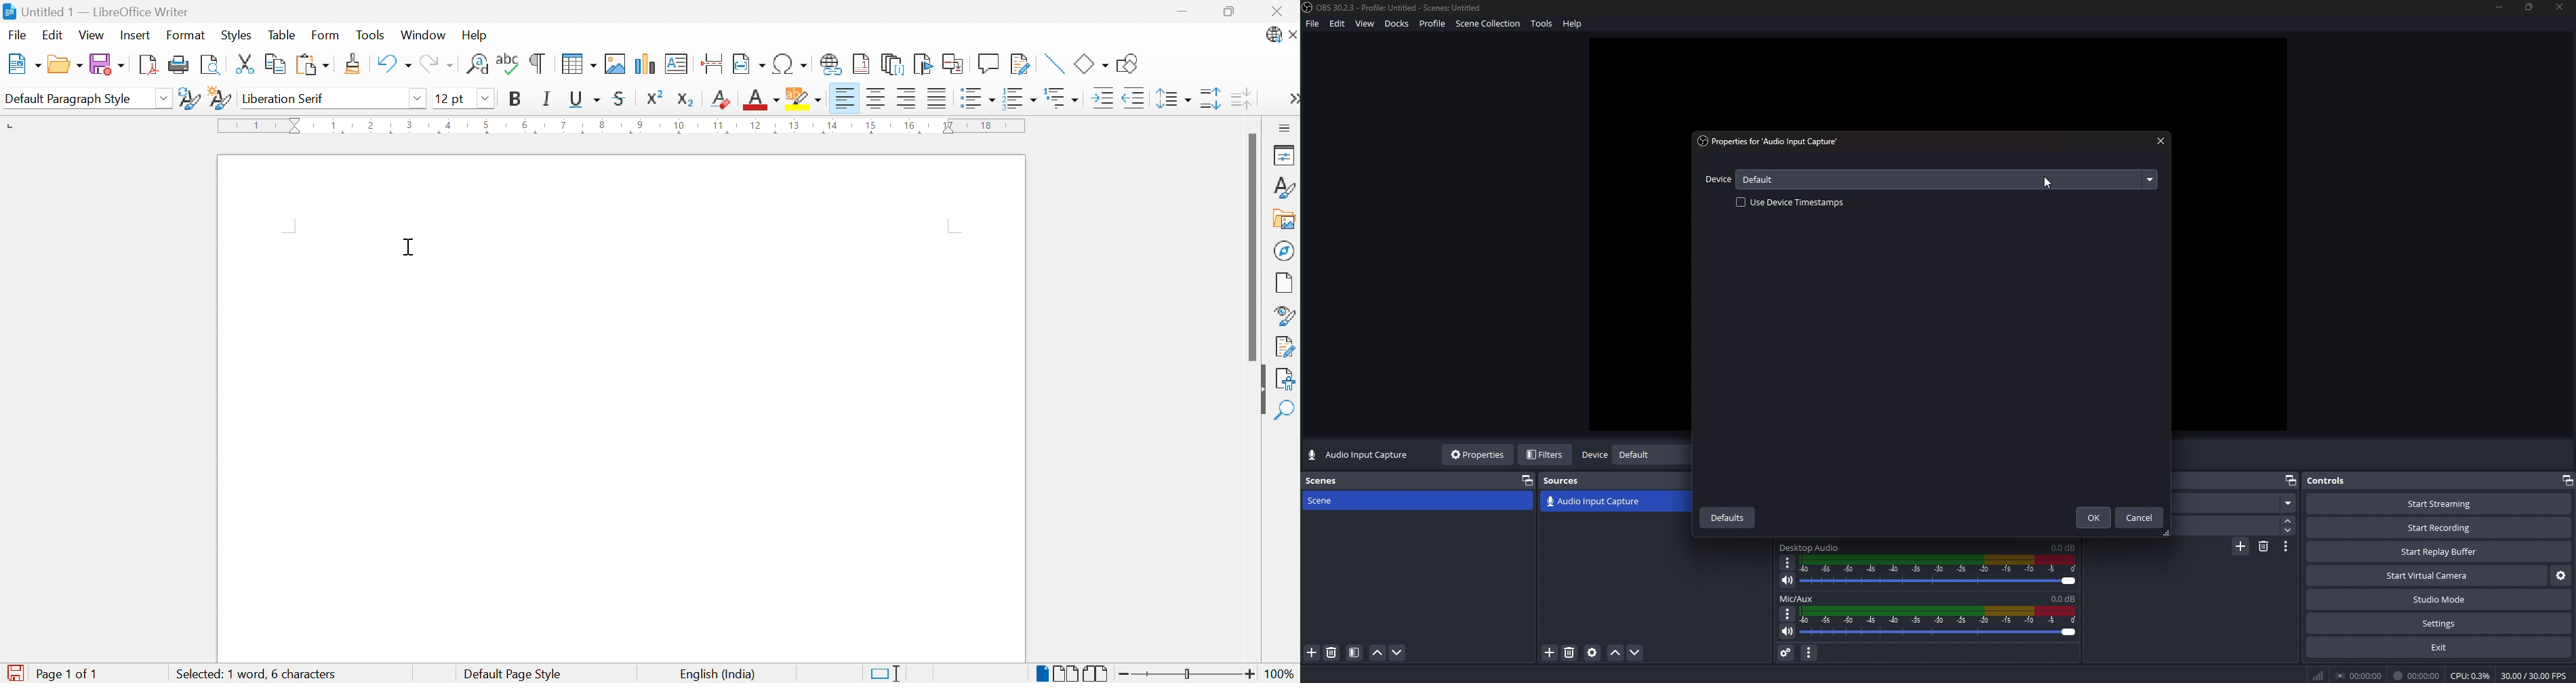 This screenshot has width=2576, height=700. Describe the element at coordinates (1129, 676) in the screenshot. I see `Zoom out` at that location.